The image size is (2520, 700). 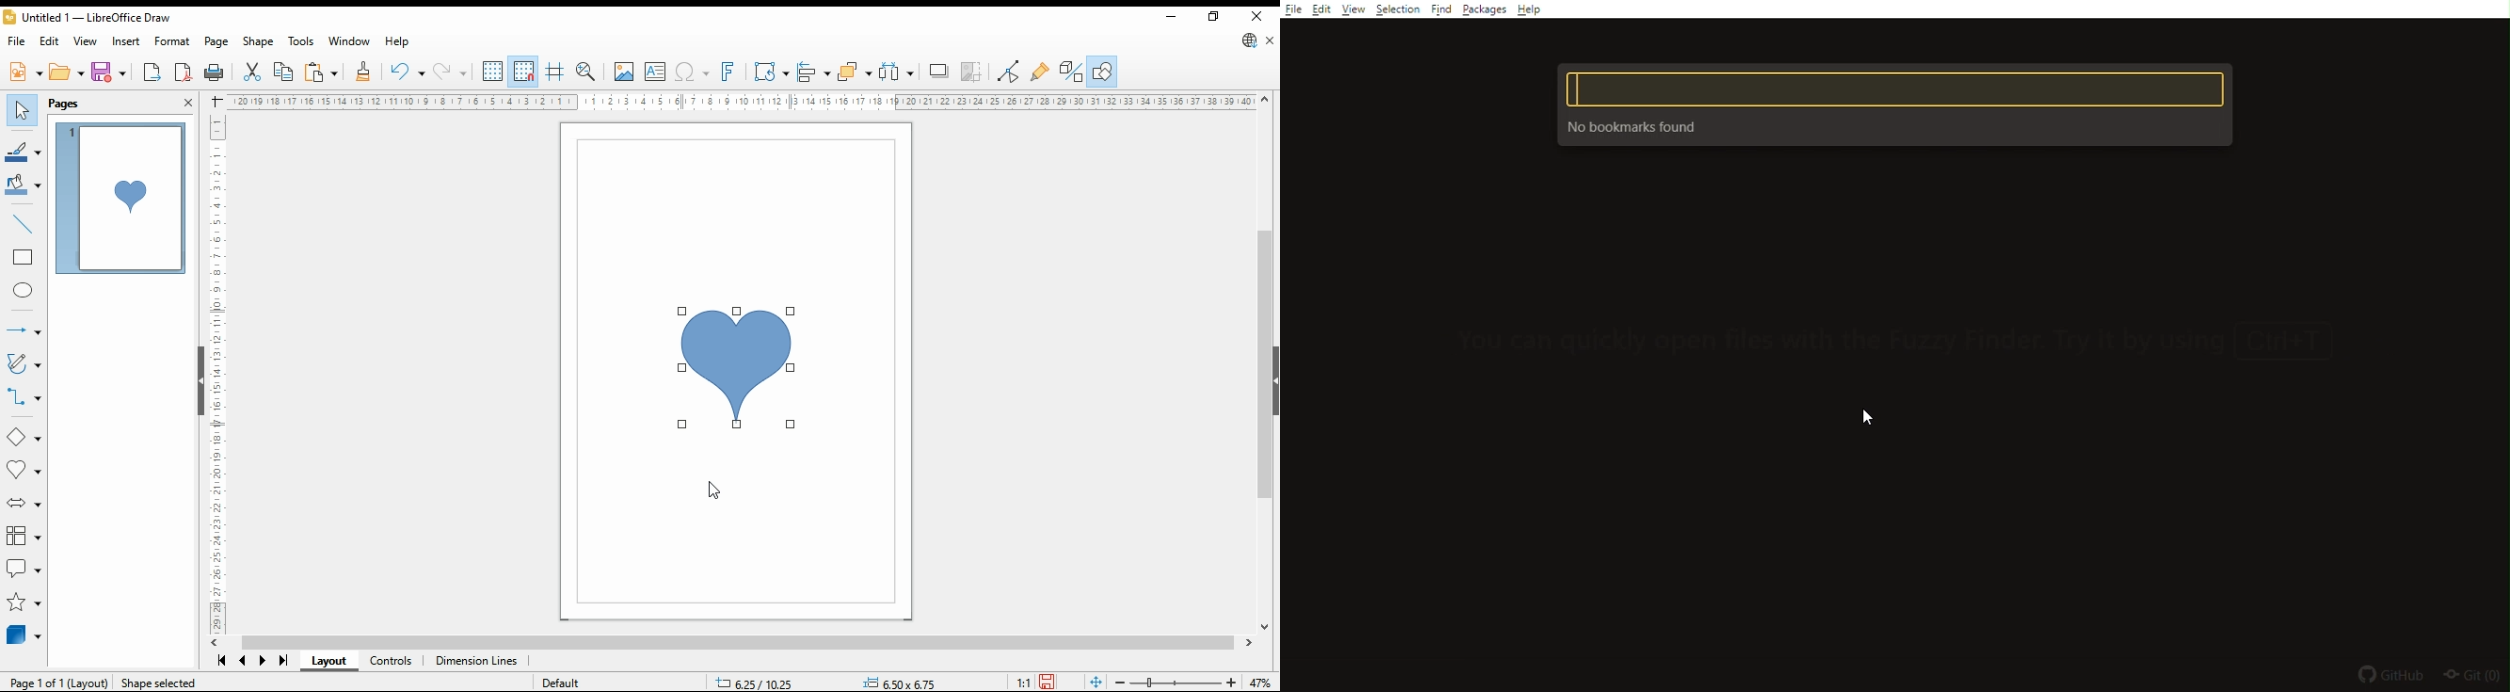 What do you see at coordinates (302, 41) in the screenshot?
I see `tools` at bounding box center [302, 41].